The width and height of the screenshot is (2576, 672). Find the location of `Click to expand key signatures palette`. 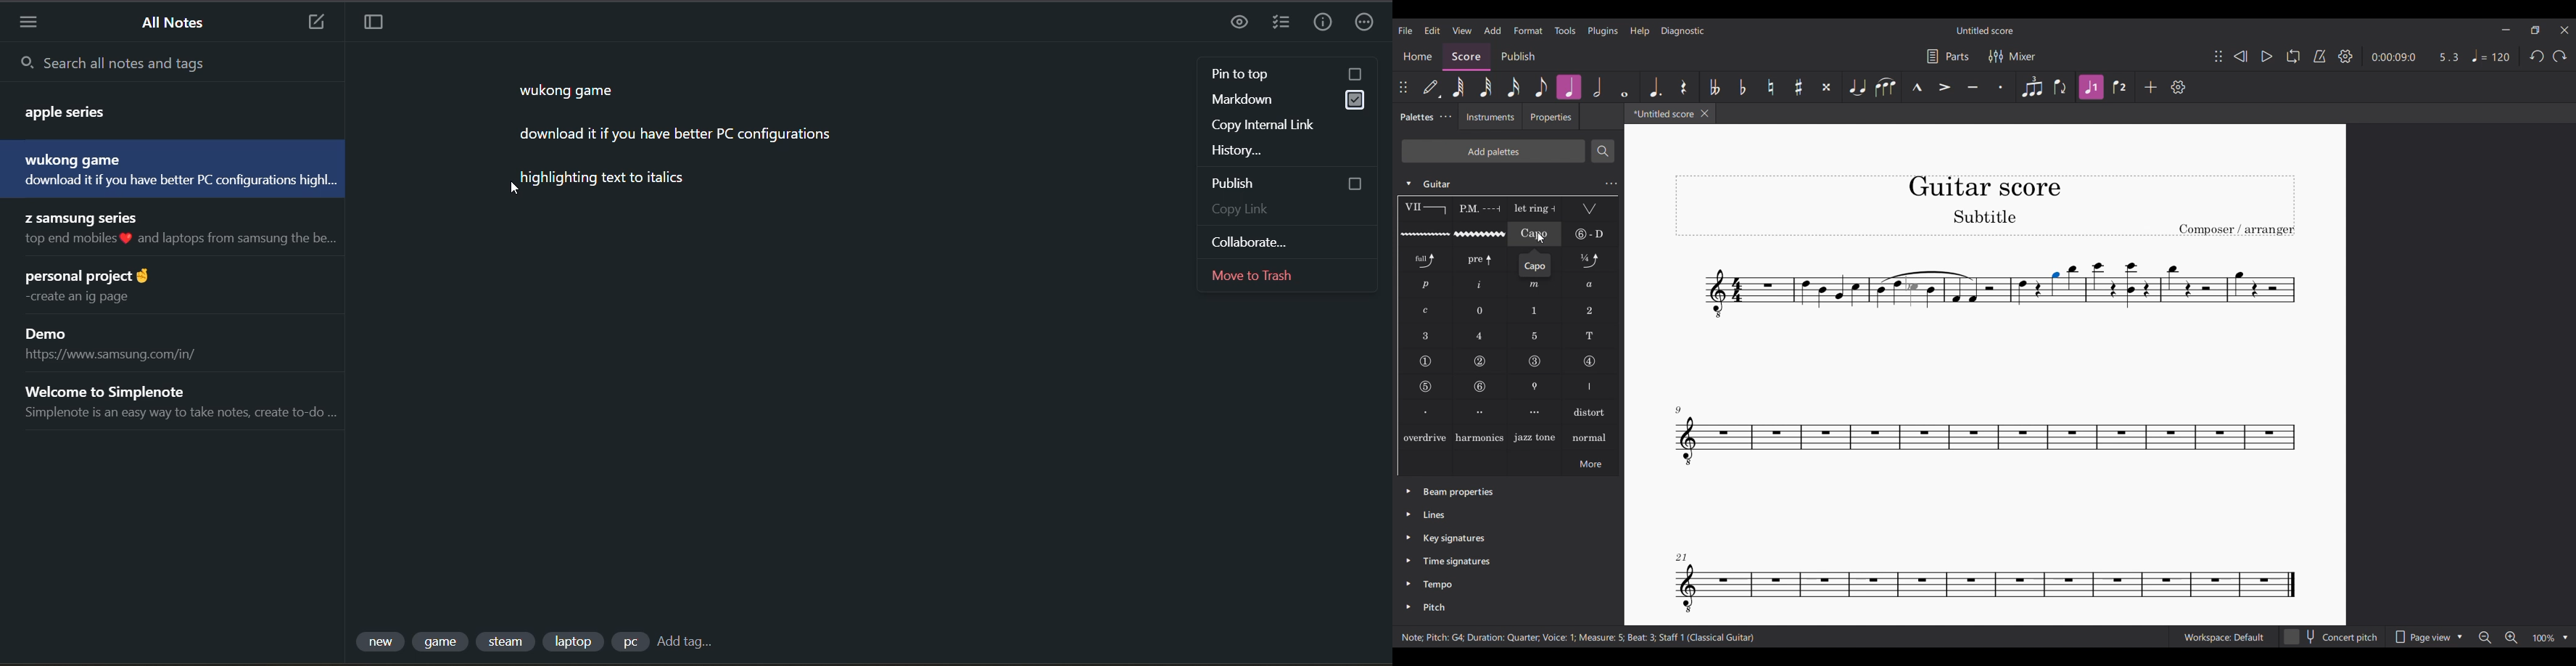

Click to expand key signatures palette is located at coordinates (1408, 537).